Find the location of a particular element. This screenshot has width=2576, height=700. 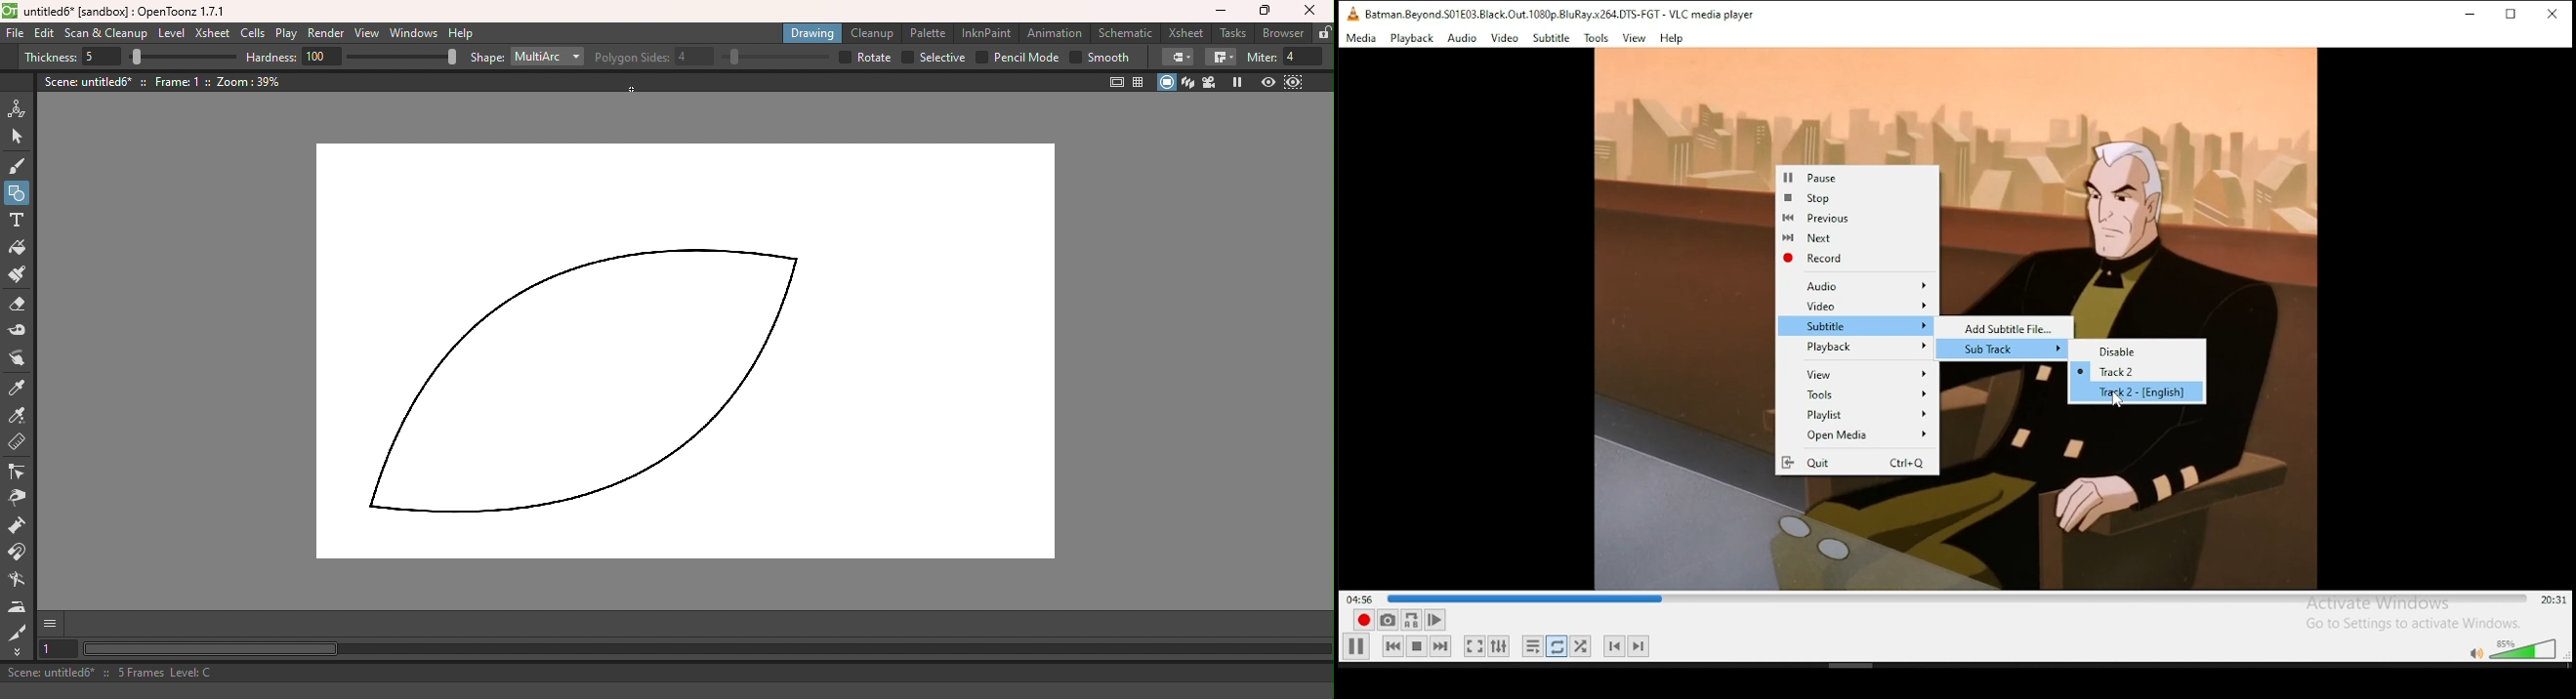

Record is located at coordinates (1853, 259).